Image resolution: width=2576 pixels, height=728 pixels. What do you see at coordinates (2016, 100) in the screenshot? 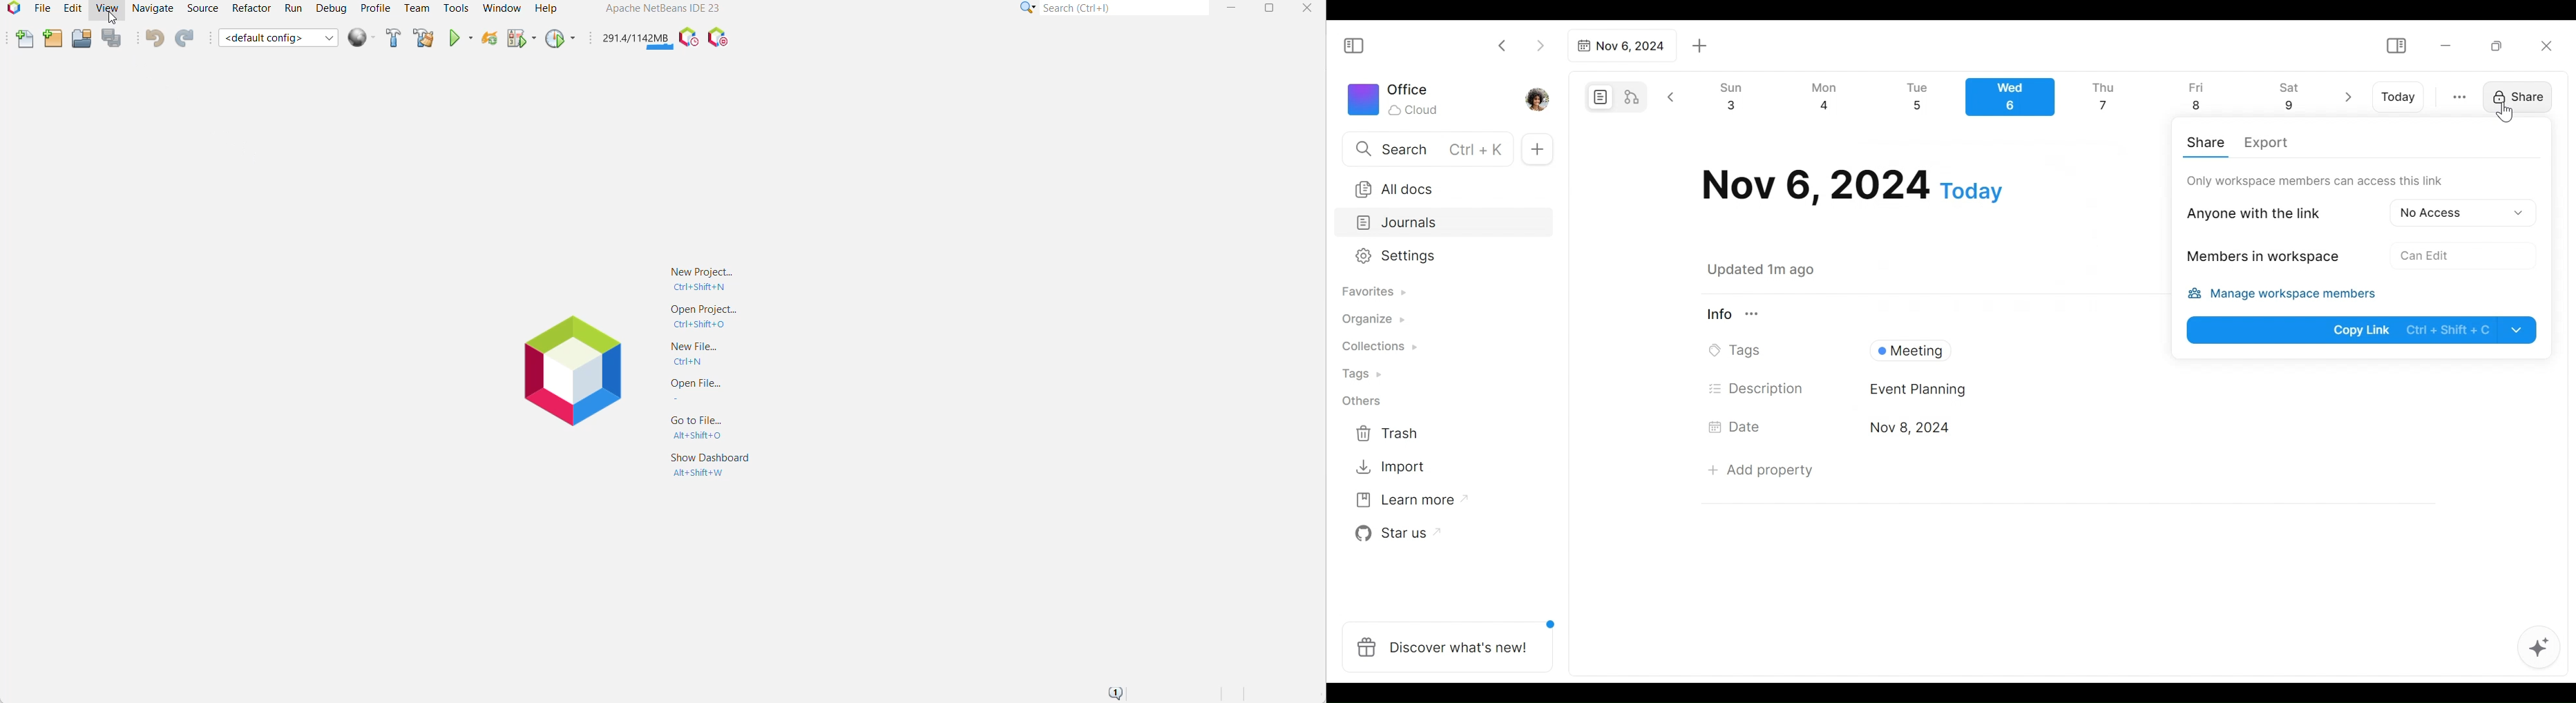
I see `Calendar` at bounding box center [2016, 100].